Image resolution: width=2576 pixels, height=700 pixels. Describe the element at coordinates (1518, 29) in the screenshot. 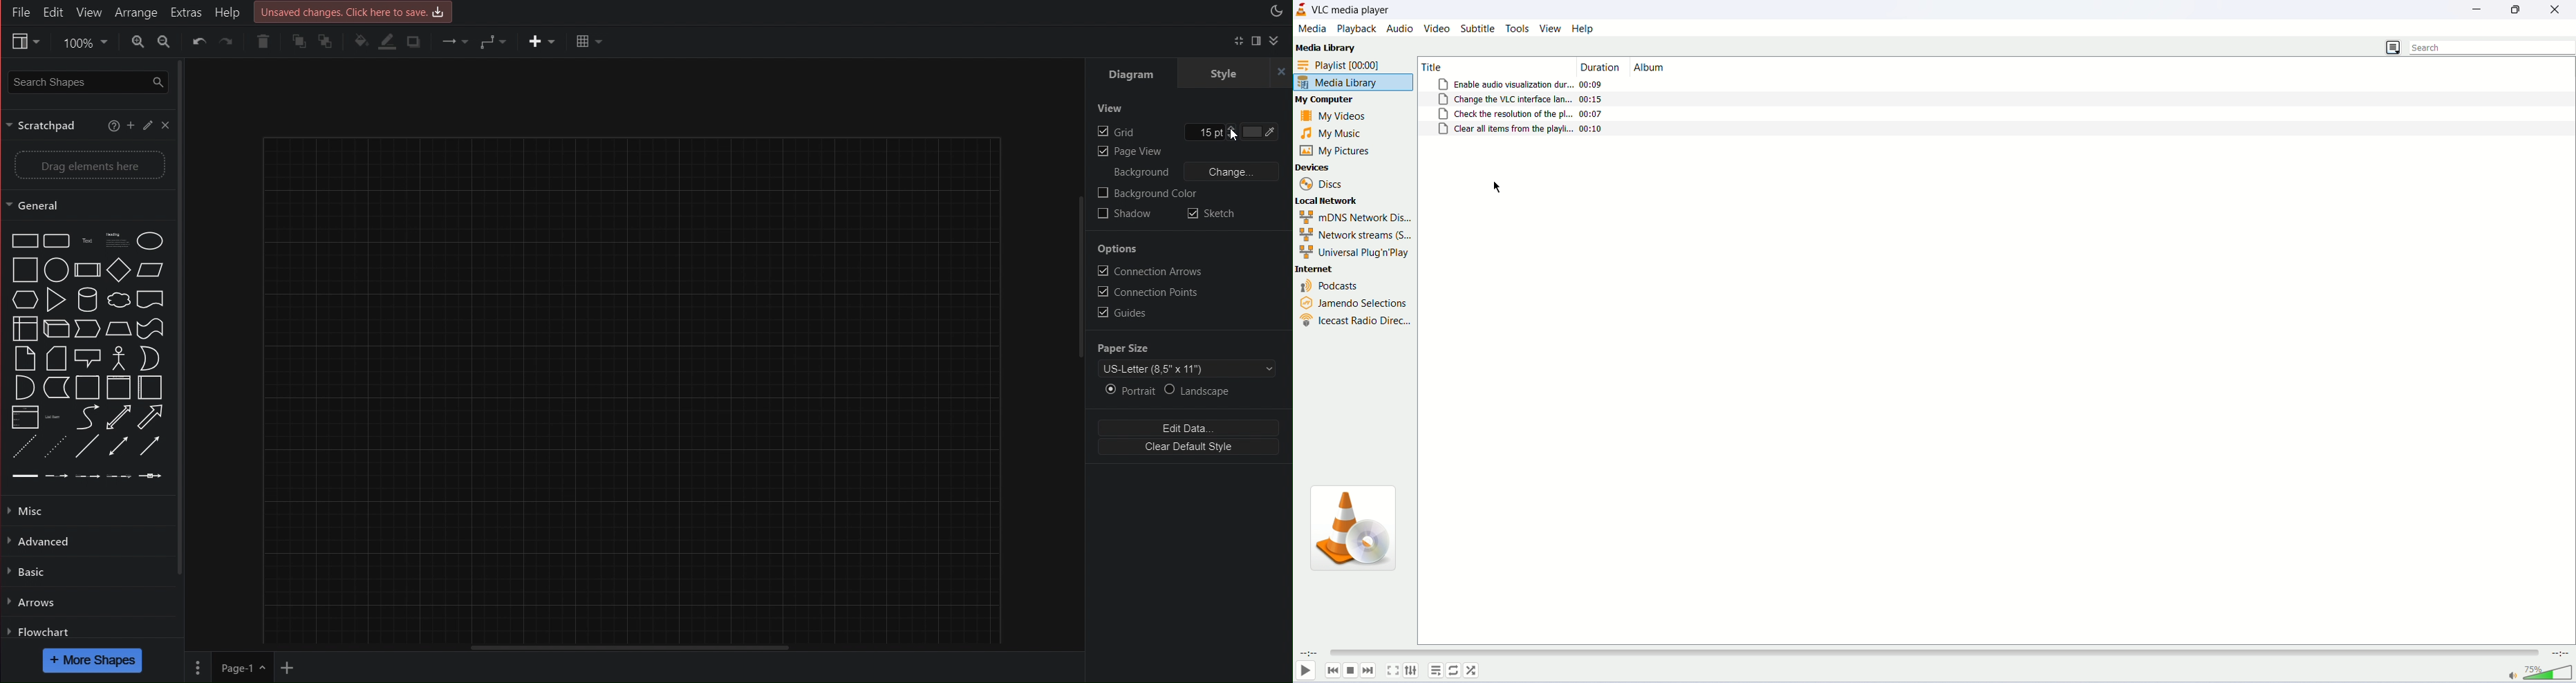

I see `tools` at that location.